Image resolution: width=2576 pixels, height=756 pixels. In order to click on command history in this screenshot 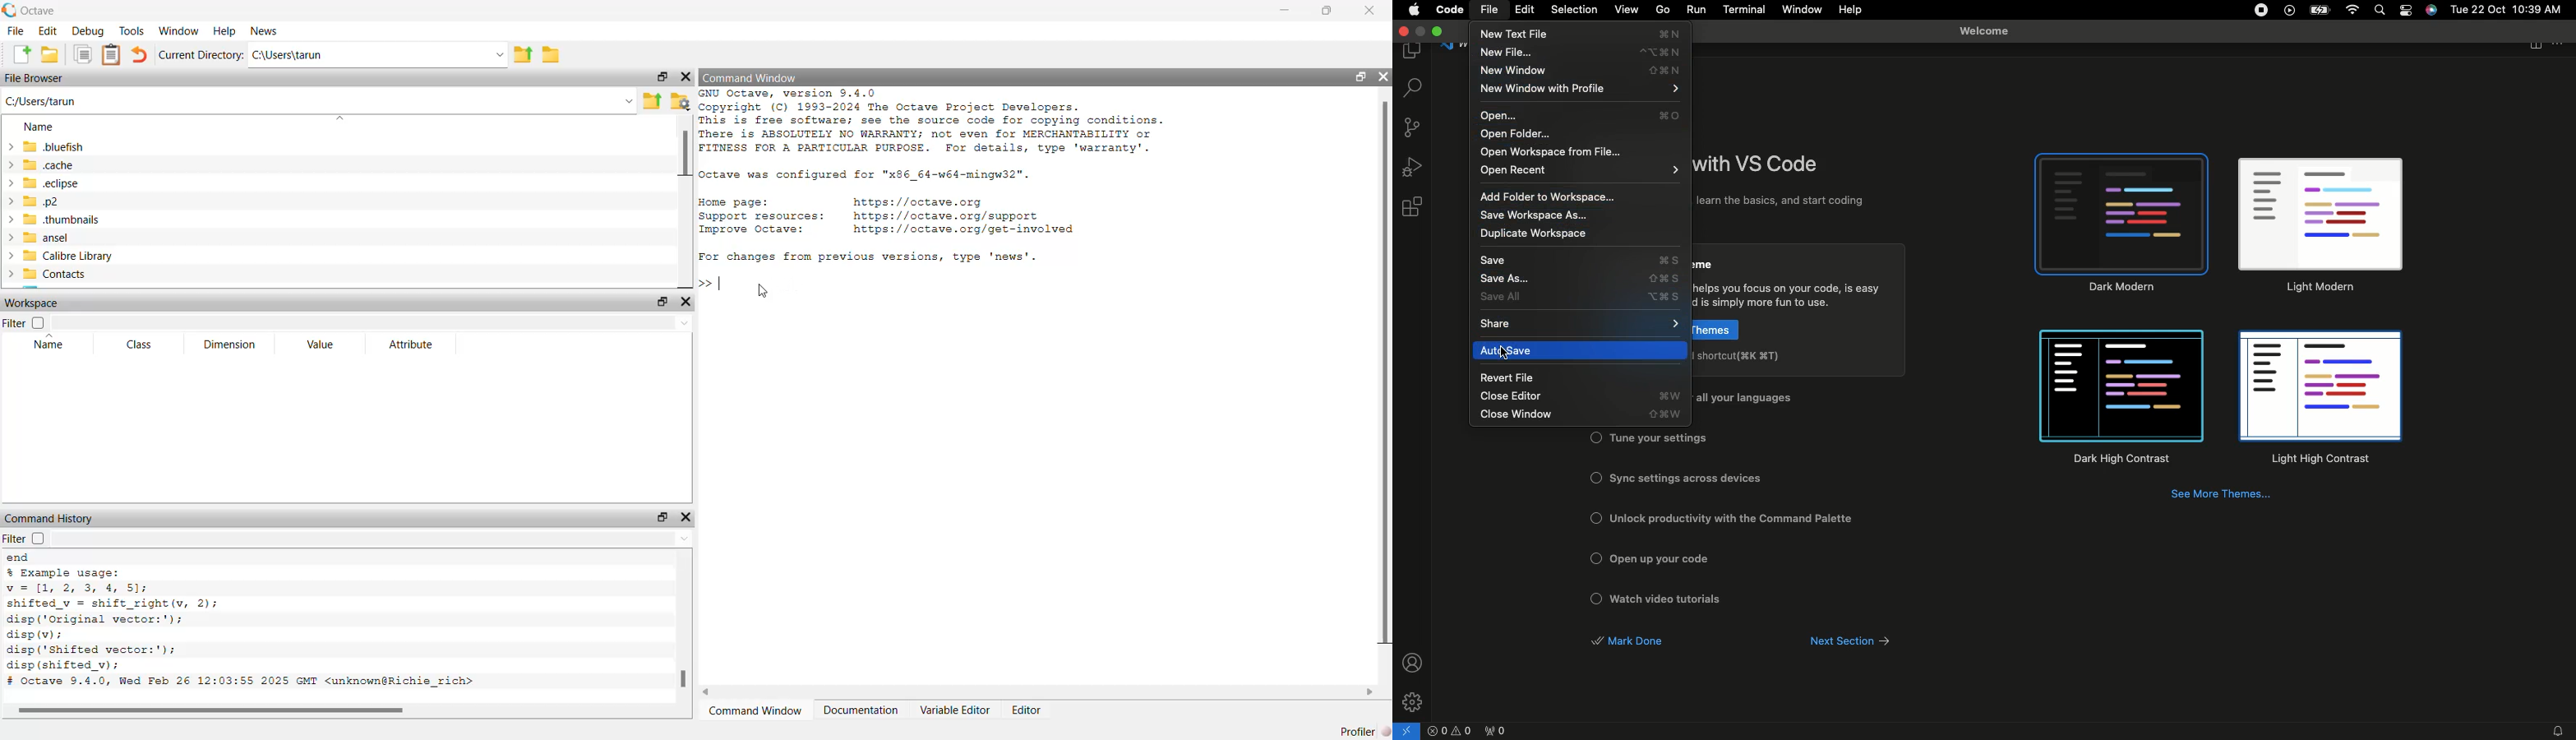, I will do `click(48, 518)`.